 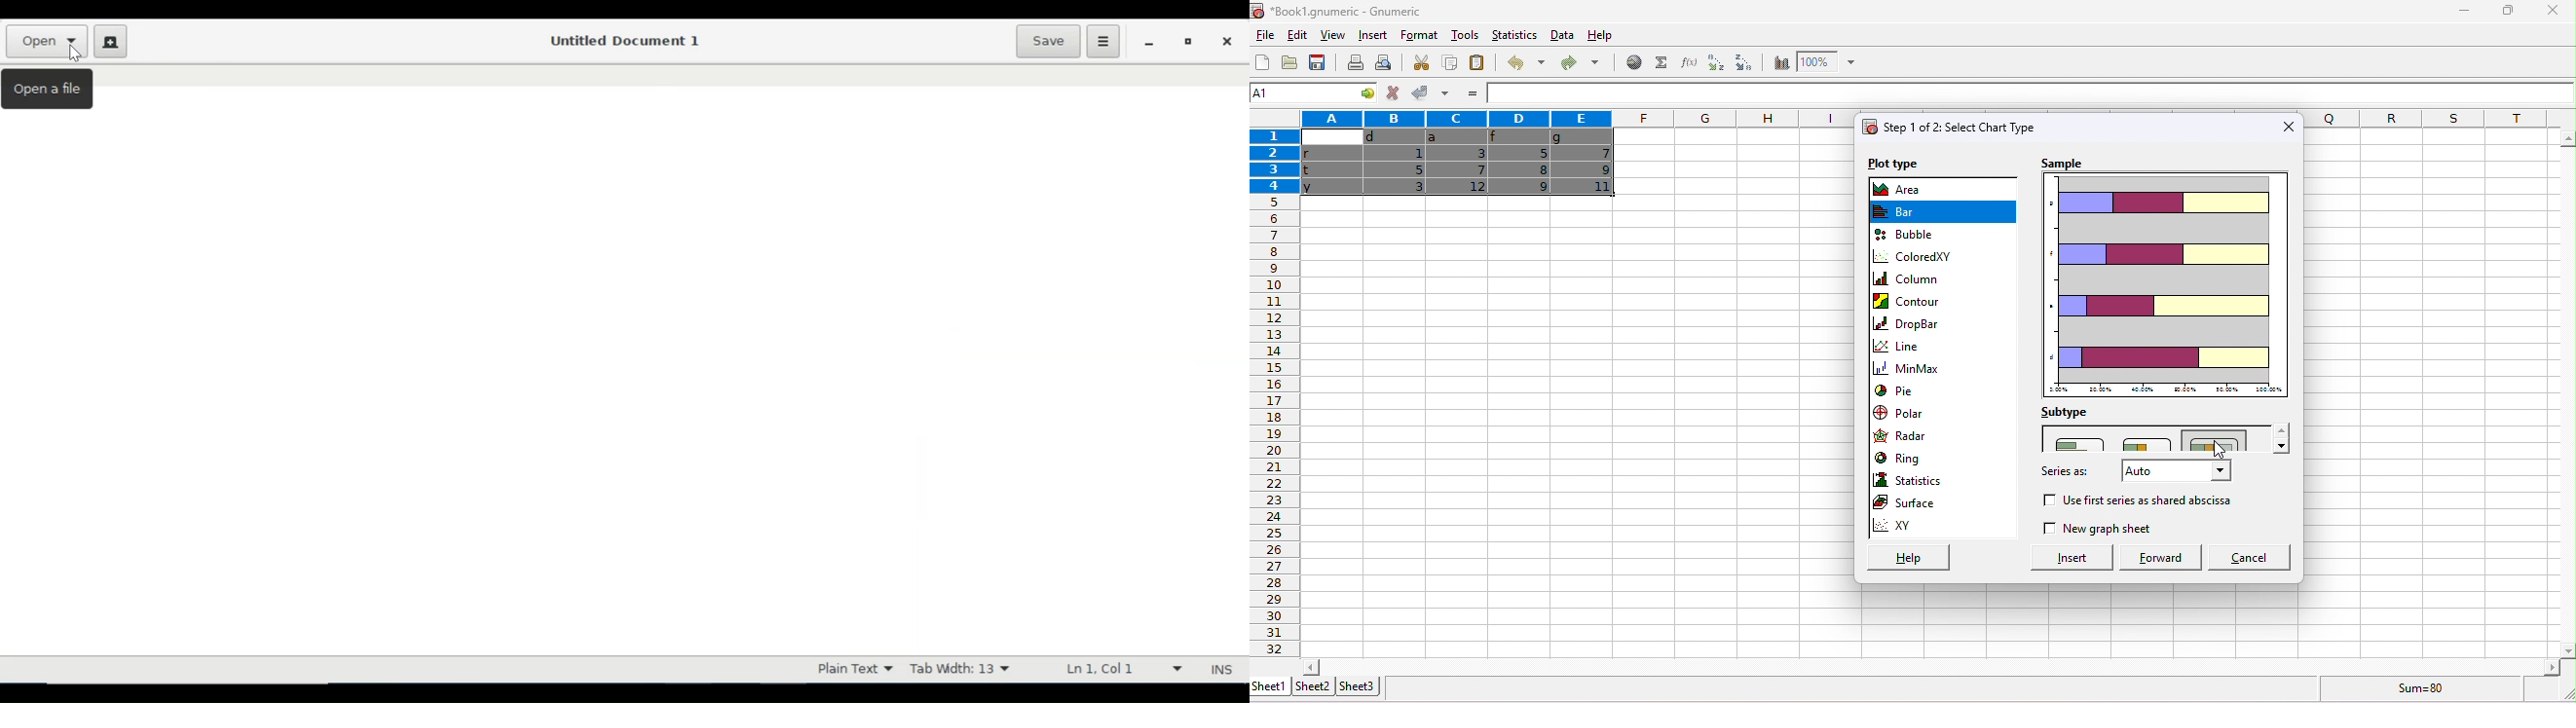 What do you see at coordinates (1371, 35) in the screenshot?
I see `insert` at bounding box center [1371, 35].